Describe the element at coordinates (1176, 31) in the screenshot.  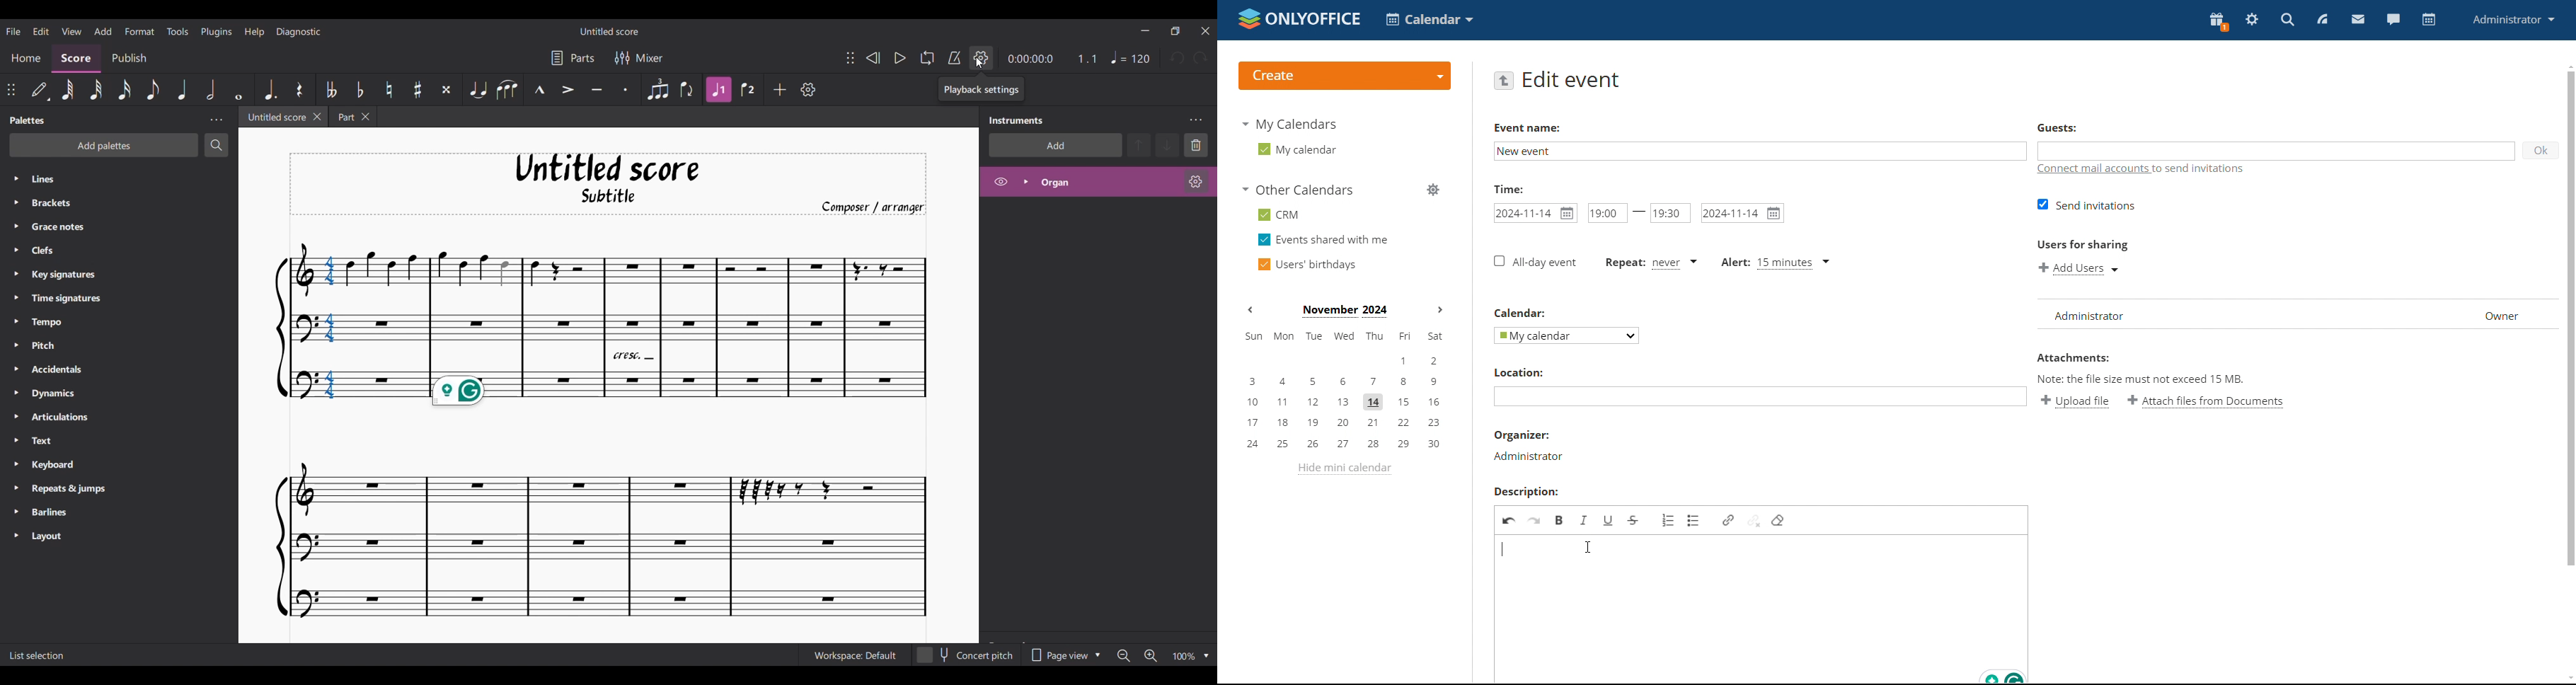
I see `Show interface in a smaller tab` at that location.